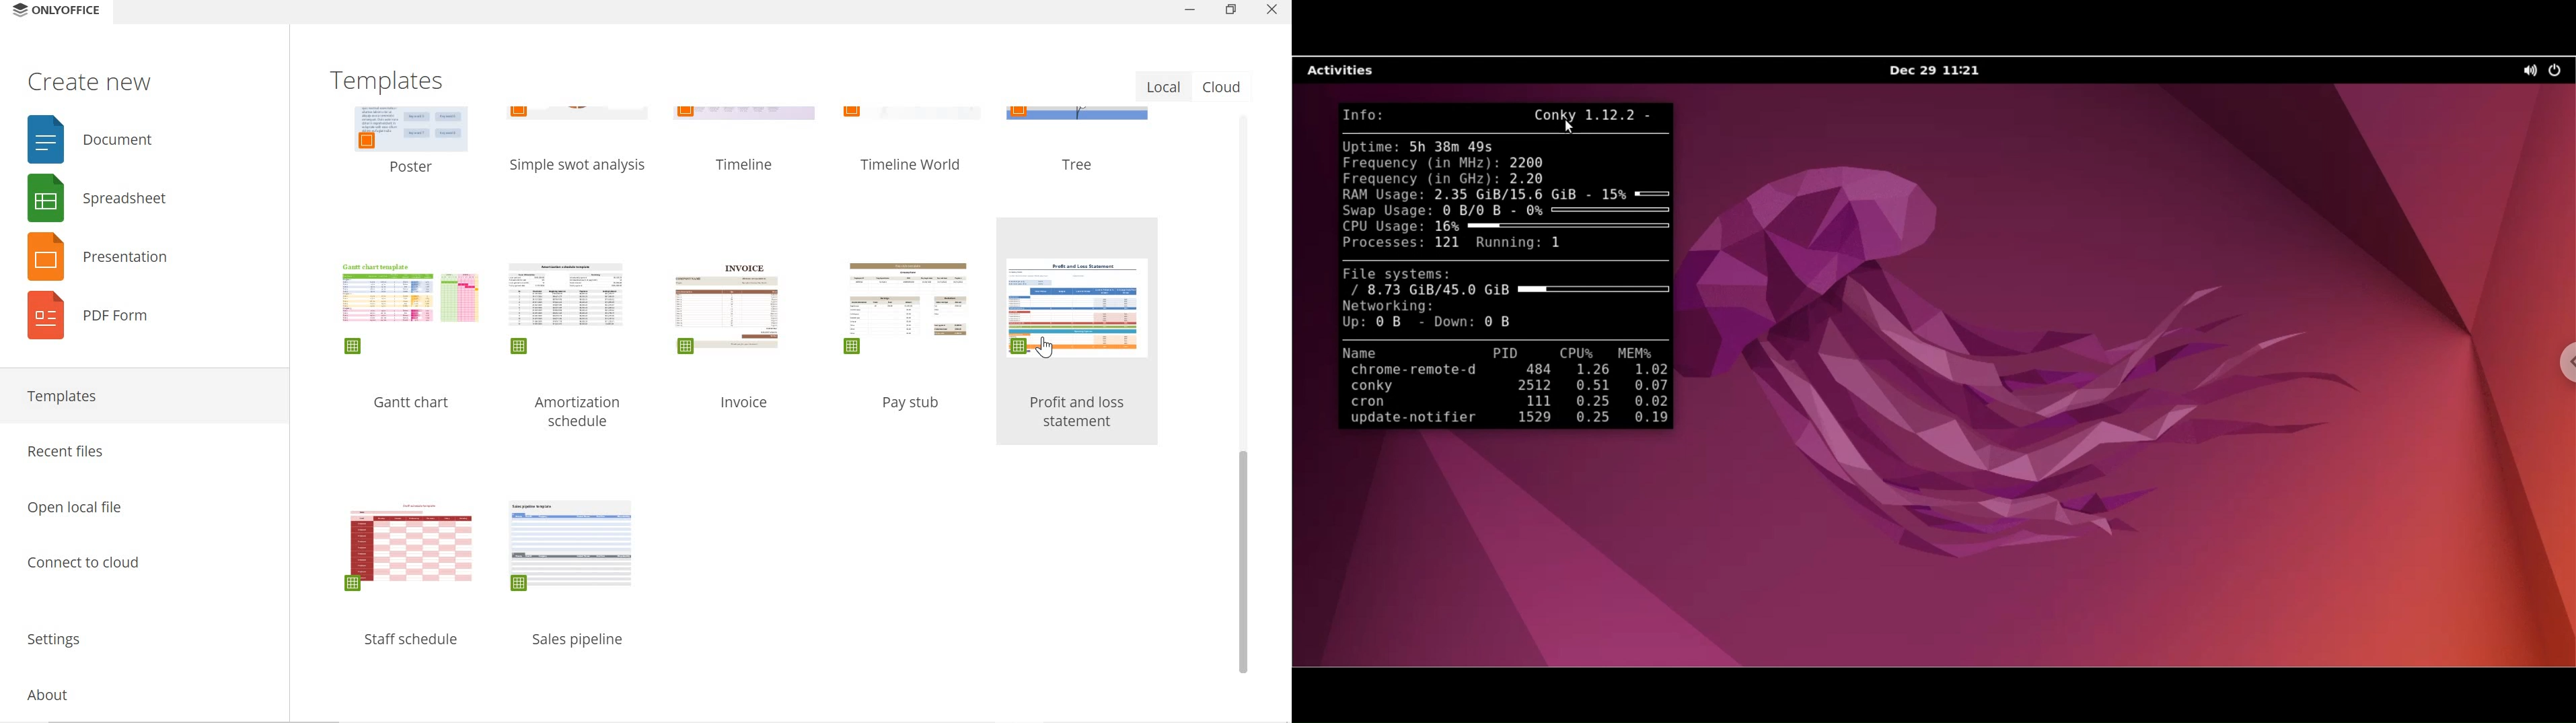 This screenshot has height=728, width=2576. What do you see at coordinates (751, 165) in the screenshot?
I see `Timeline` at bounding box center [751, 165].